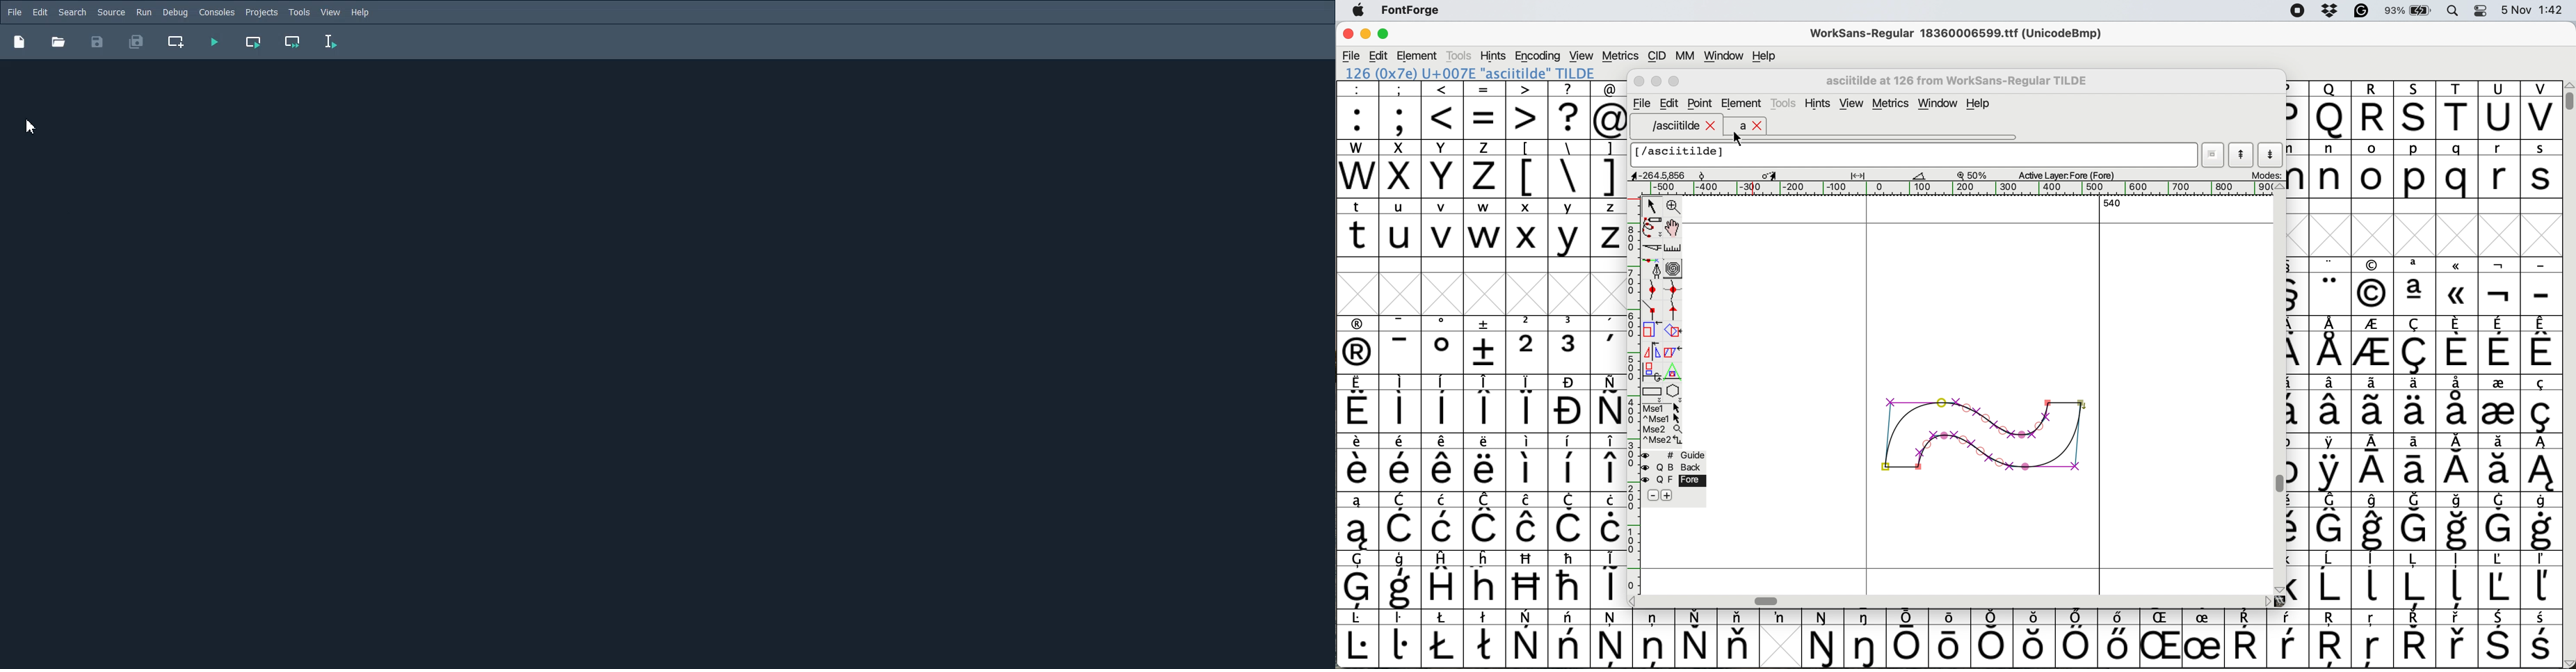 This screenshot has width=2576, height=672. What do you see at coordinates (1527, 344) in the screenshot?
I see `2` at bounding box center [1527, 344].